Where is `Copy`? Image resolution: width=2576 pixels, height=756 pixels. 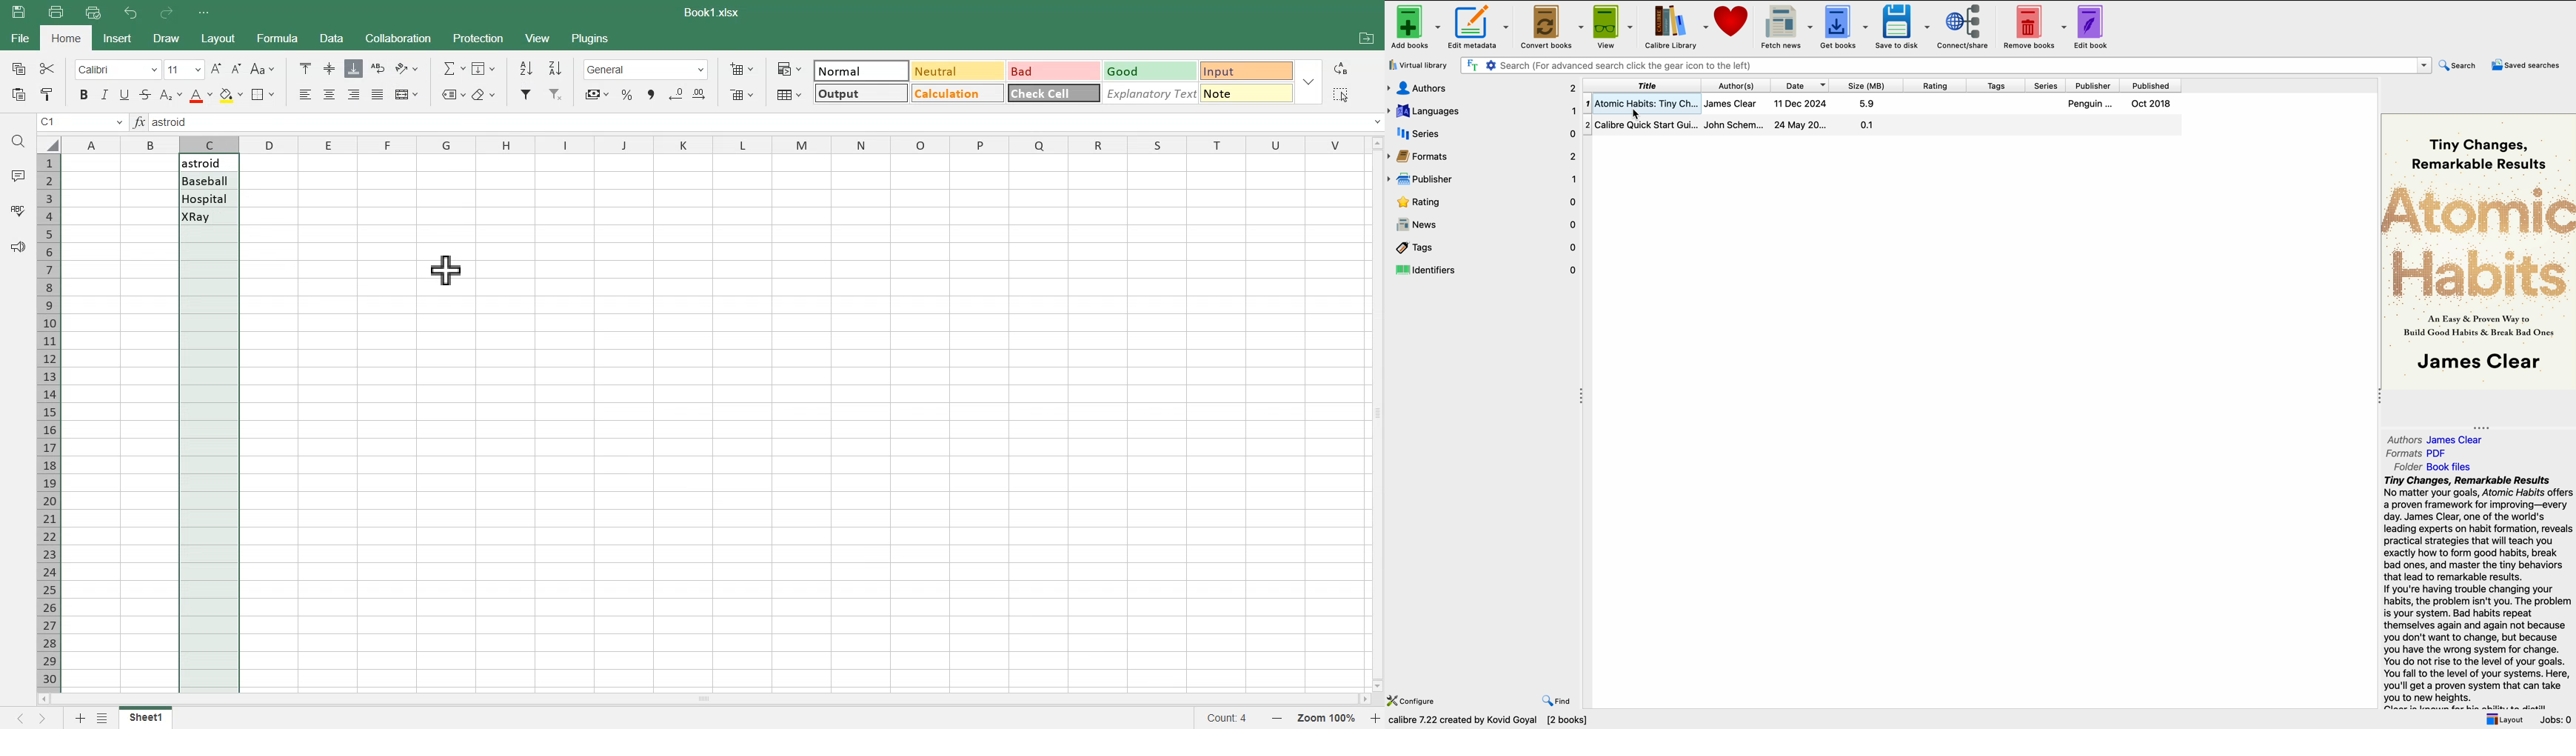
Copy is located at coordinates (16, 68).